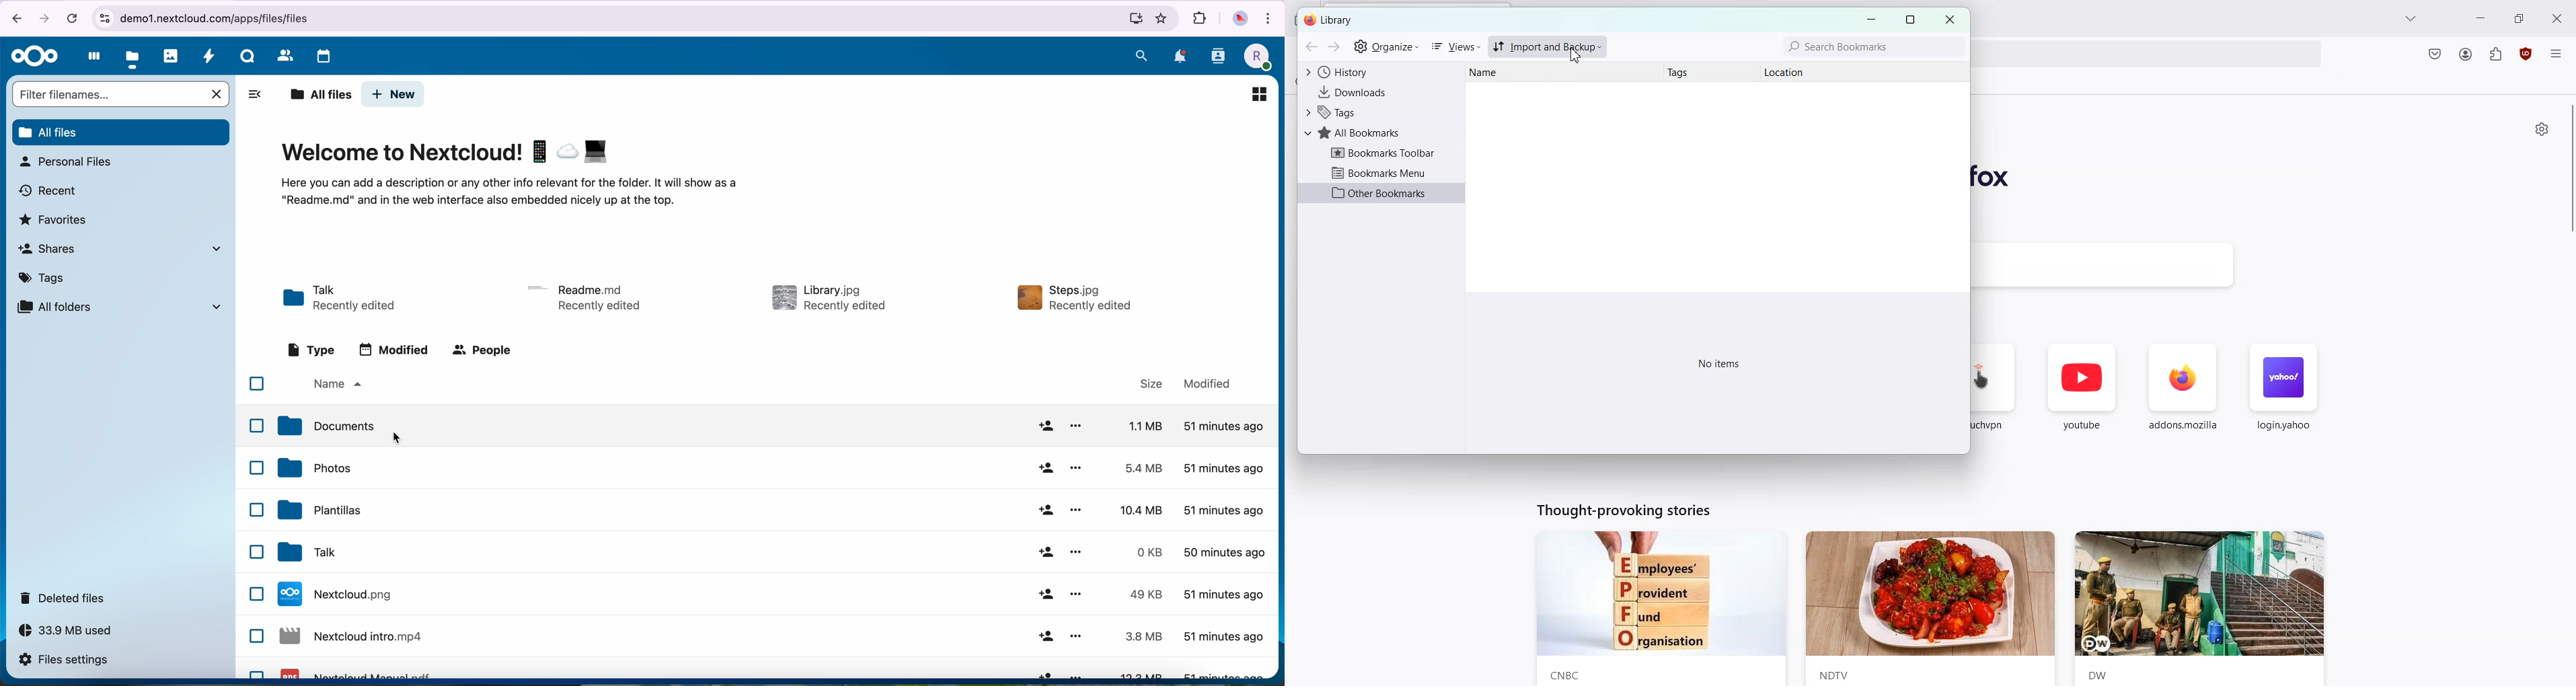 The image size is (2576, 700). Describe the element at coordinates (124, 249) in the screenshot. I see `shares tab` at that location.